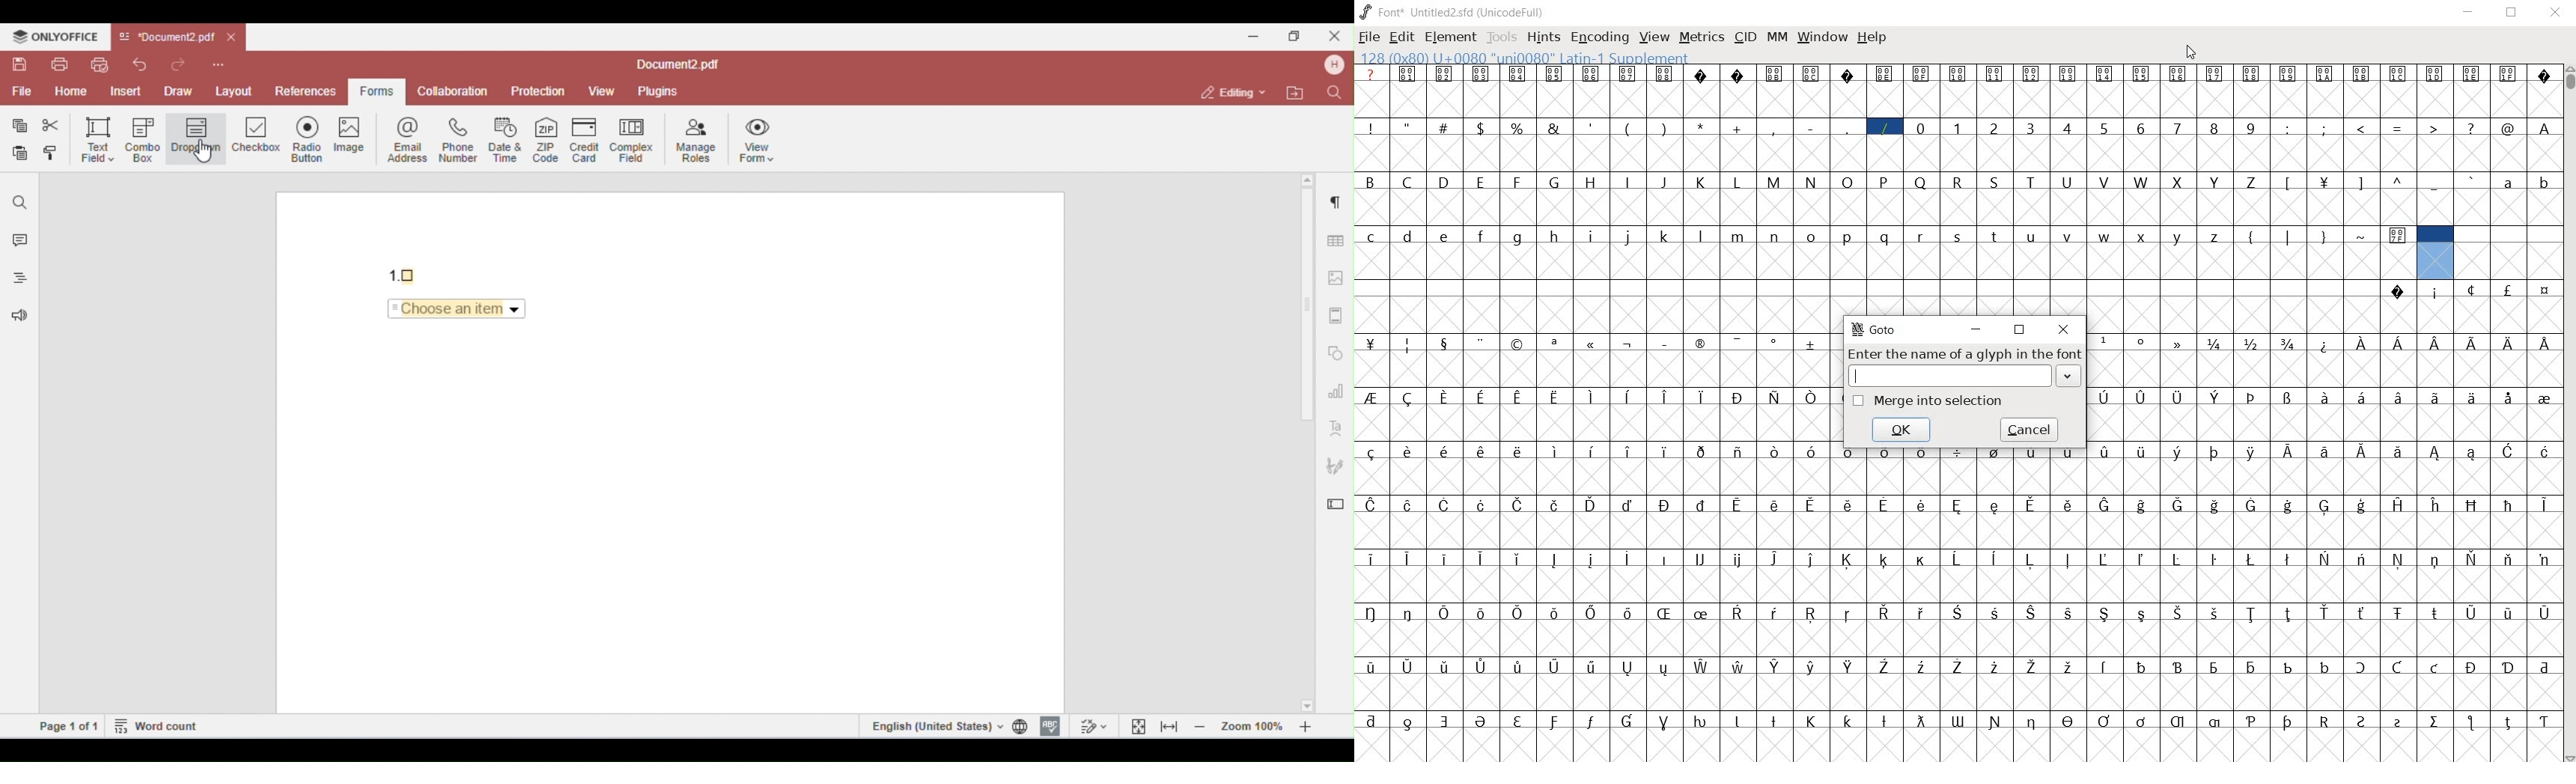  What do you see at coordinates (1775, 181) in the screenshot?
I see `M` at bounding box center [1775, 181].